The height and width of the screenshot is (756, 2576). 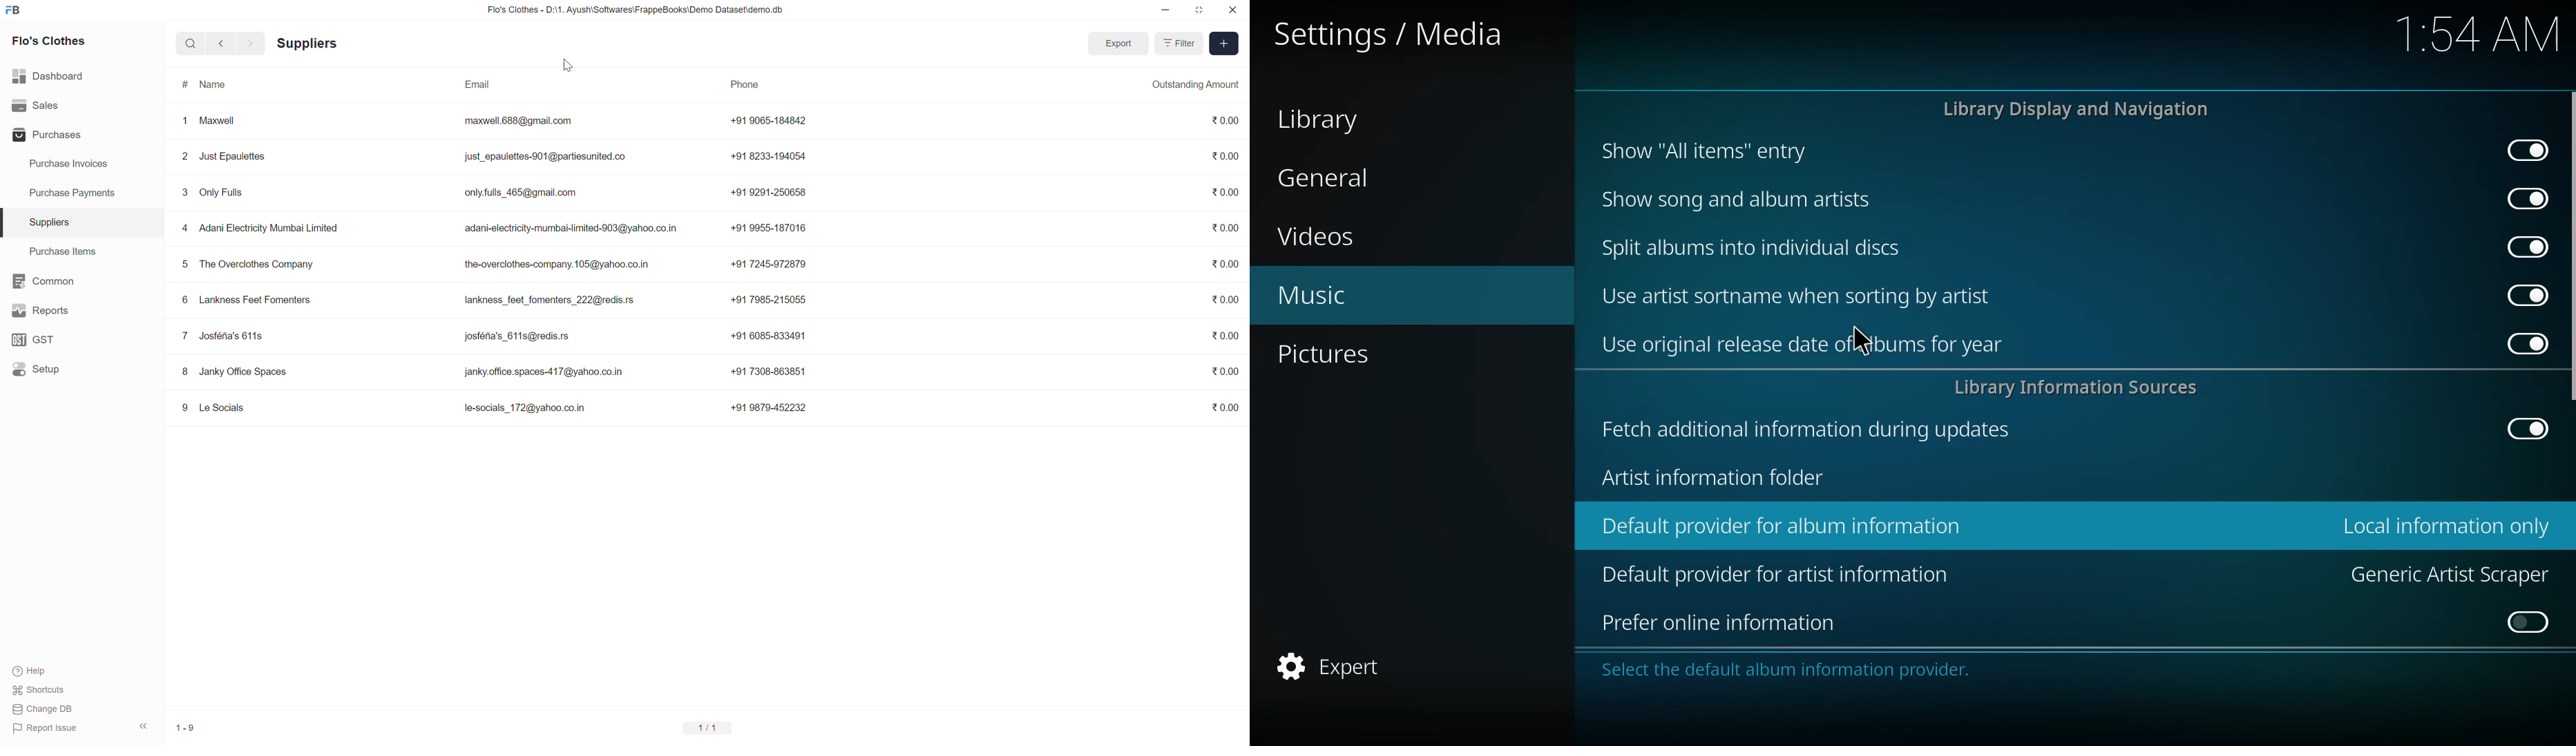 What do you see at coordinates (42, 310) in the screenshot?
I see `Reports` at bounding box center [42, 310].